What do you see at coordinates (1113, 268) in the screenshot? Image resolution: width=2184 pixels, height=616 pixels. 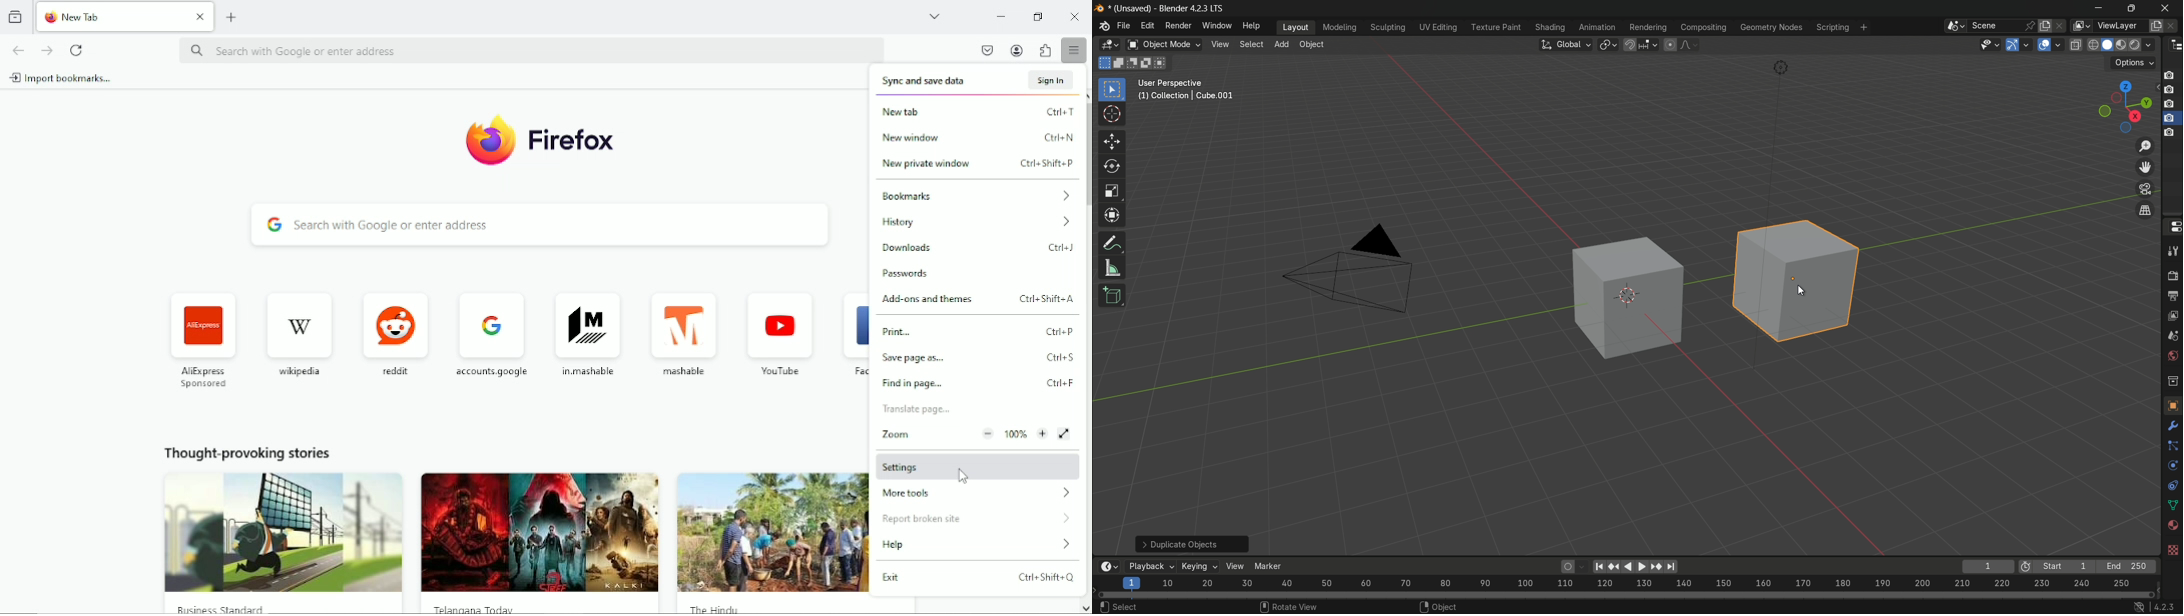 I see `measure` at bounding box center [1113, 268].